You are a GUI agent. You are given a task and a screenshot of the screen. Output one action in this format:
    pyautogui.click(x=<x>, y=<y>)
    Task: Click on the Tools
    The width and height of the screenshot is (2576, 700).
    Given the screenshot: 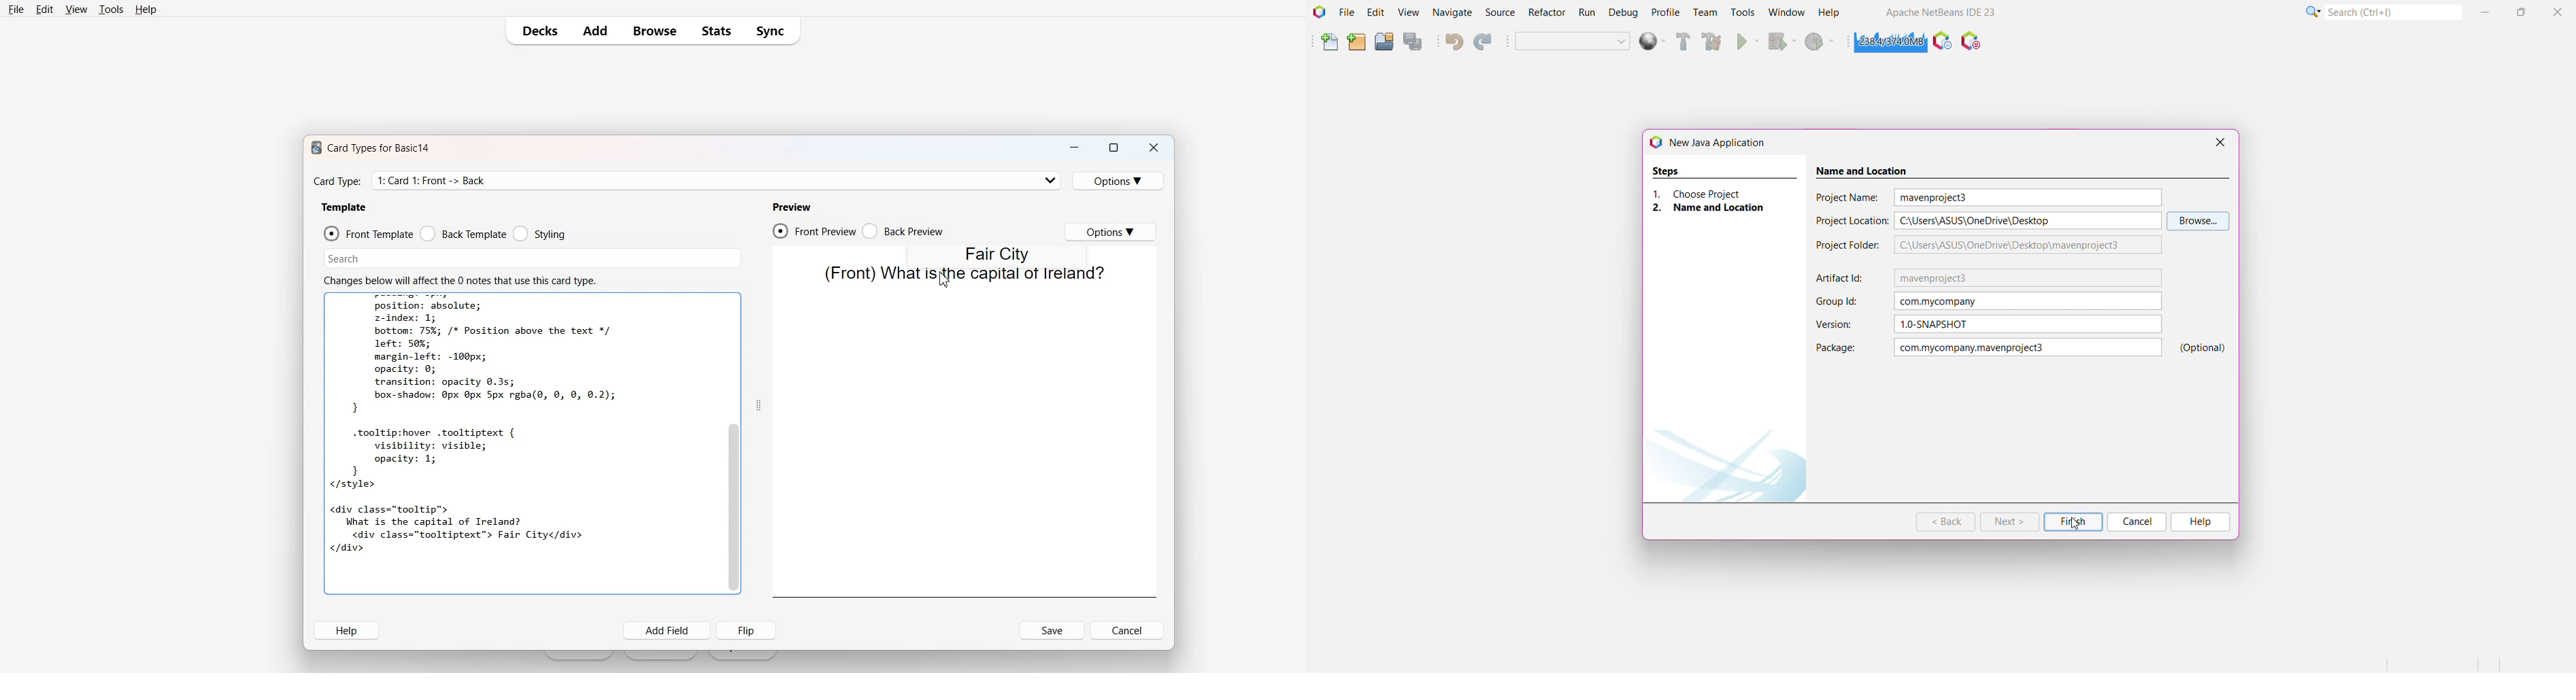 What is the action you would take?
    pyautogui.click(x=111, y=10)
    